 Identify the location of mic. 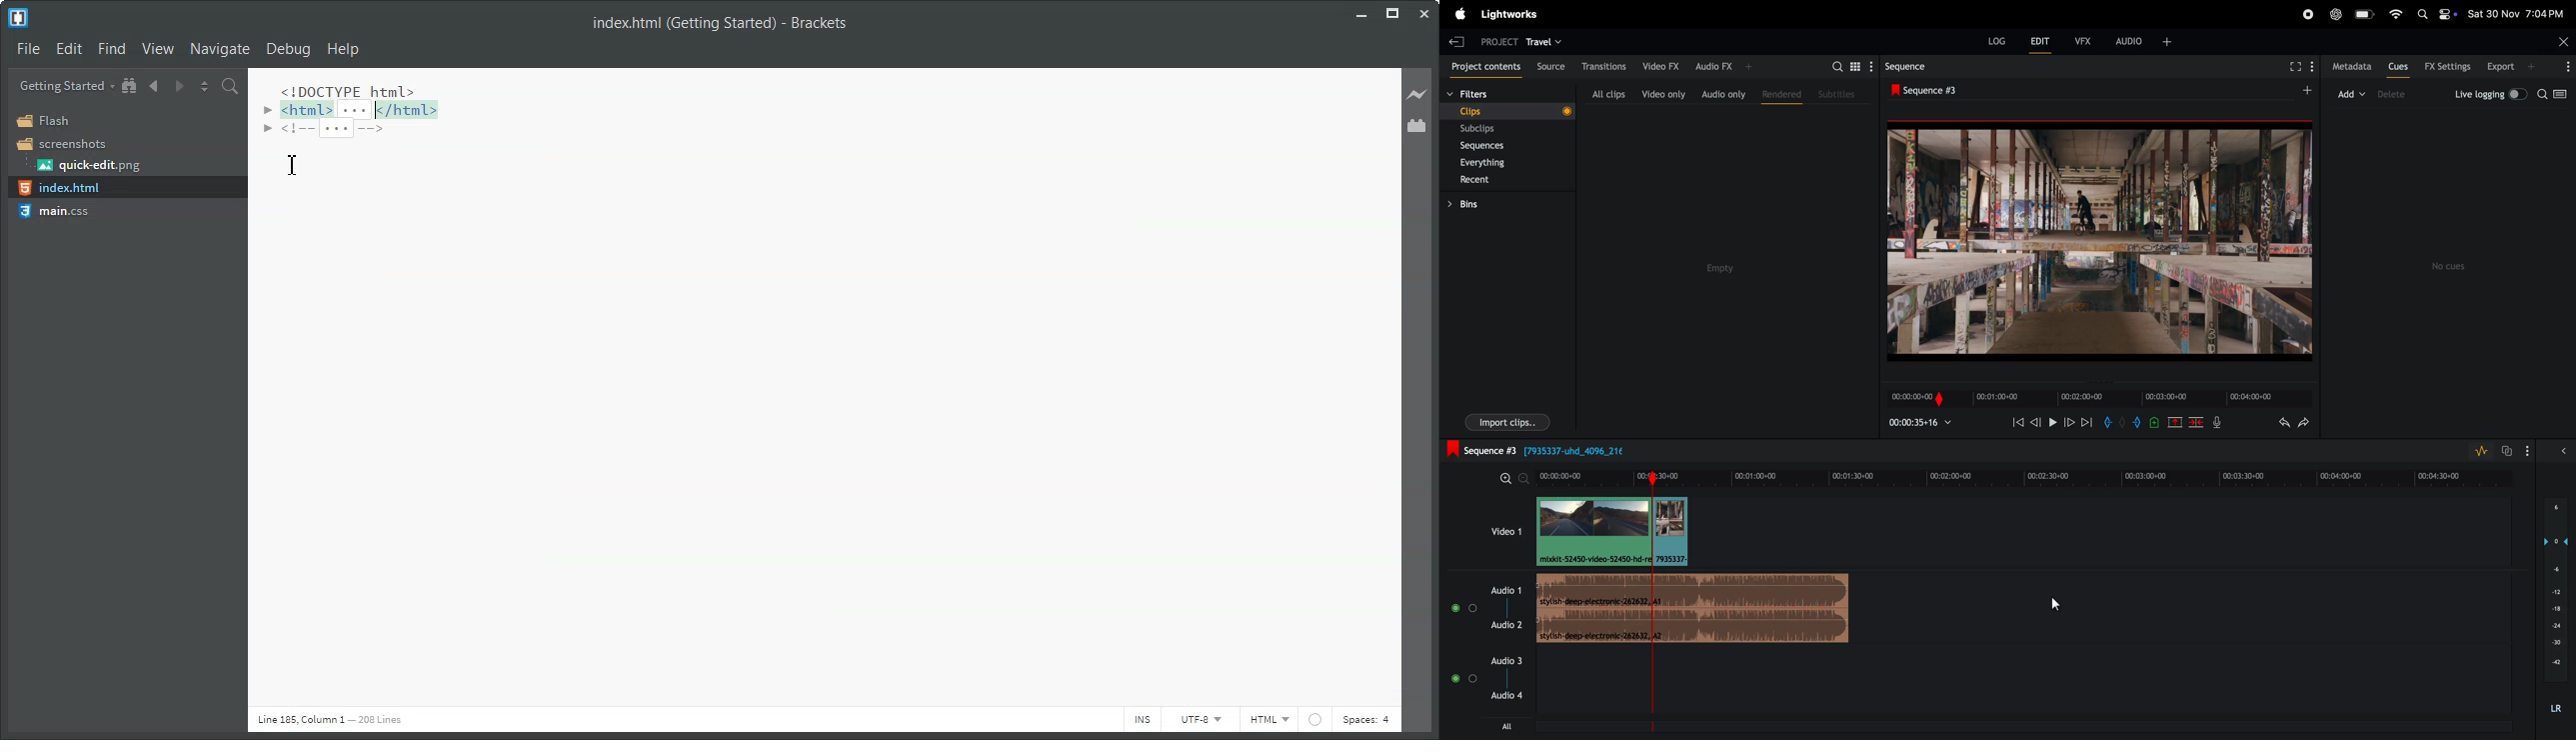
(2217, 424).